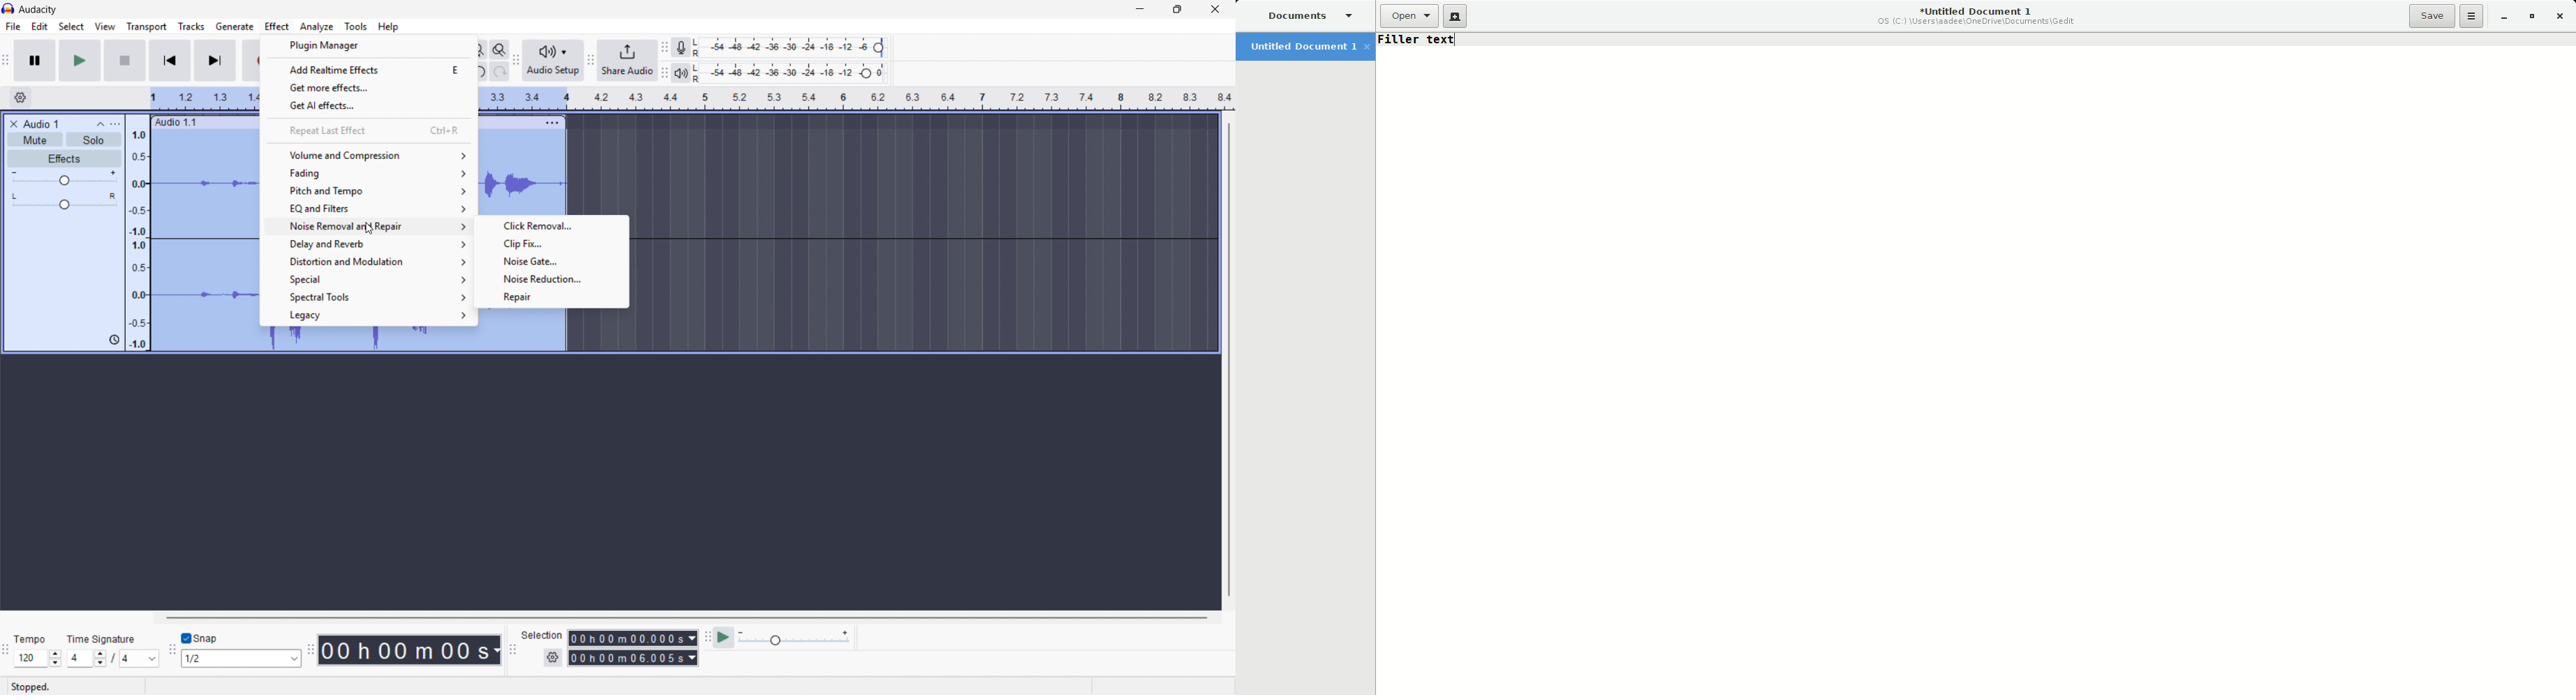 The width and height of the screenshot is (2576, 700). I want to click on Skip to start , so click(169, 60).